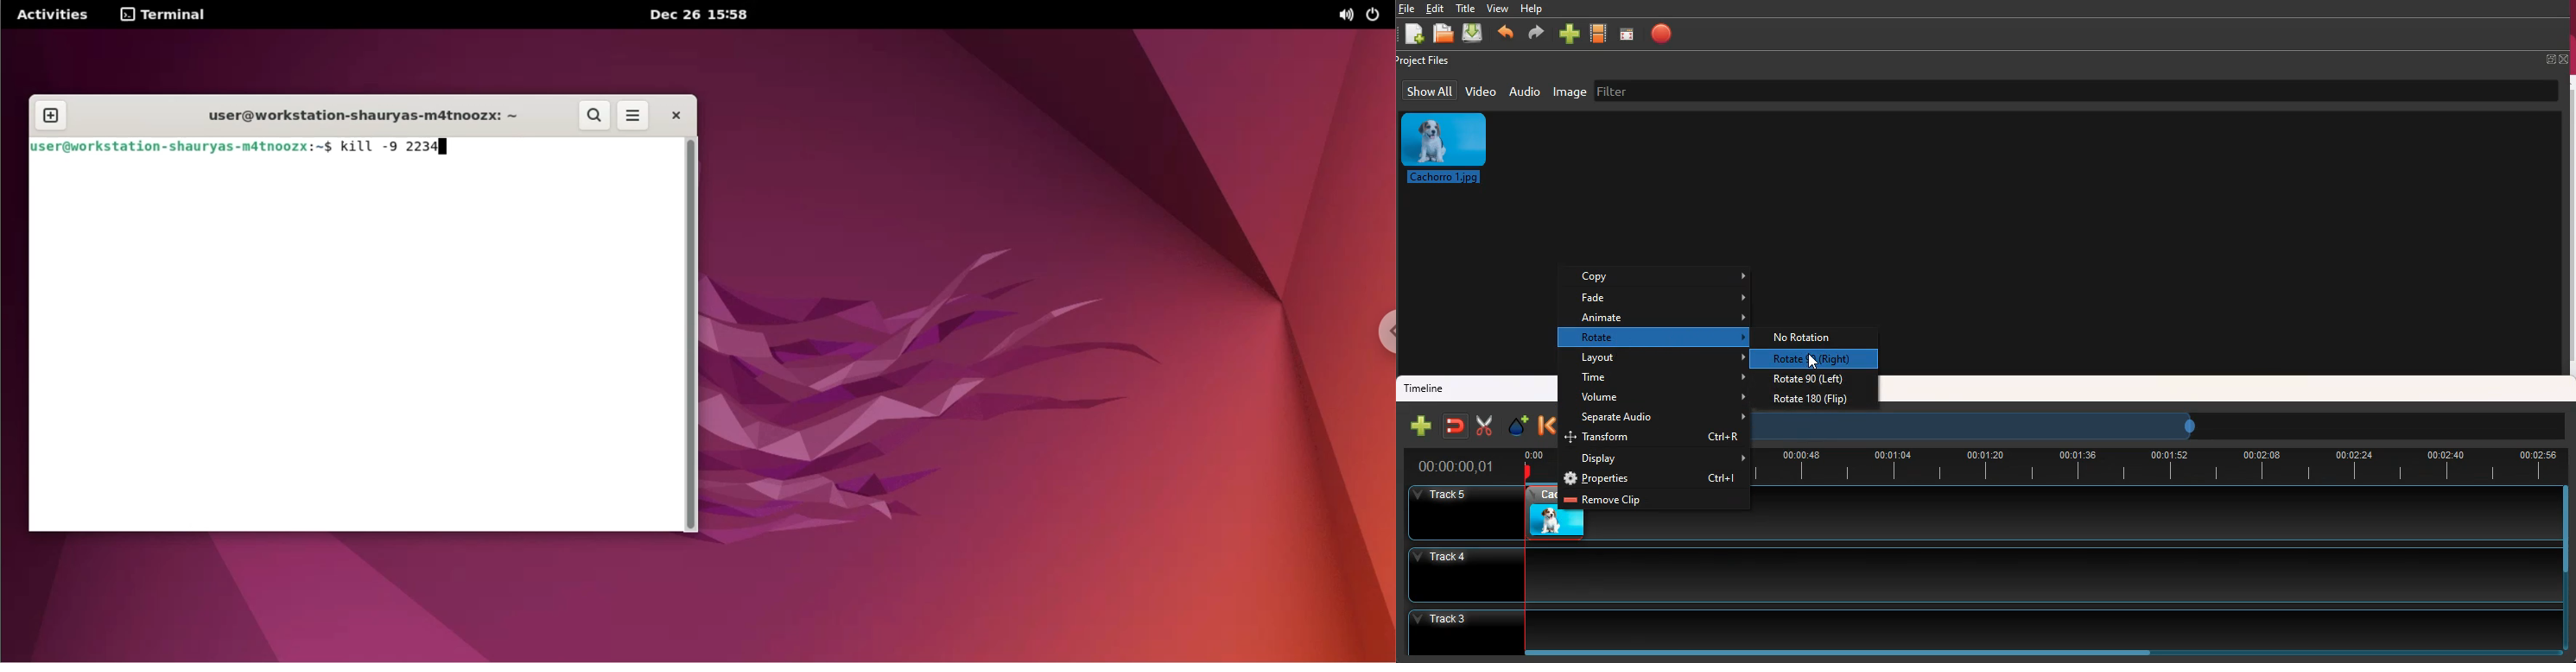  I want to click on Command input, so click(352, 345).